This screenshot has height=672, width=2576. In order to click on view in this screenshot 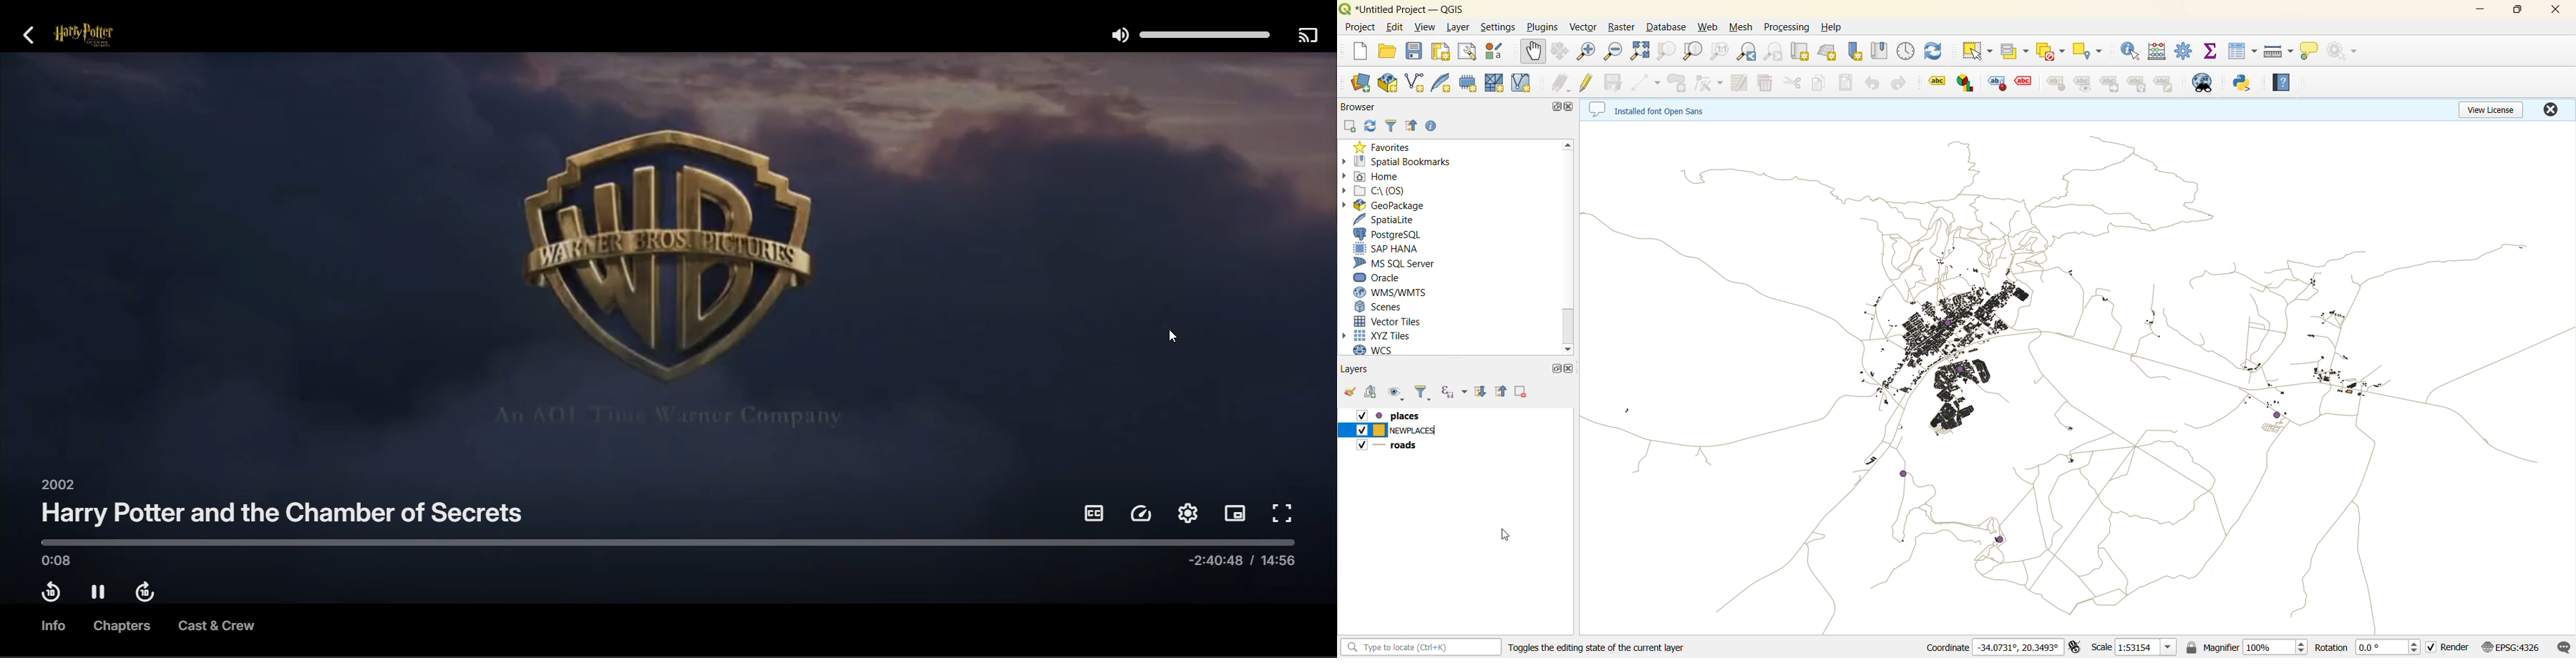, I will do `click(1426, 29)`.